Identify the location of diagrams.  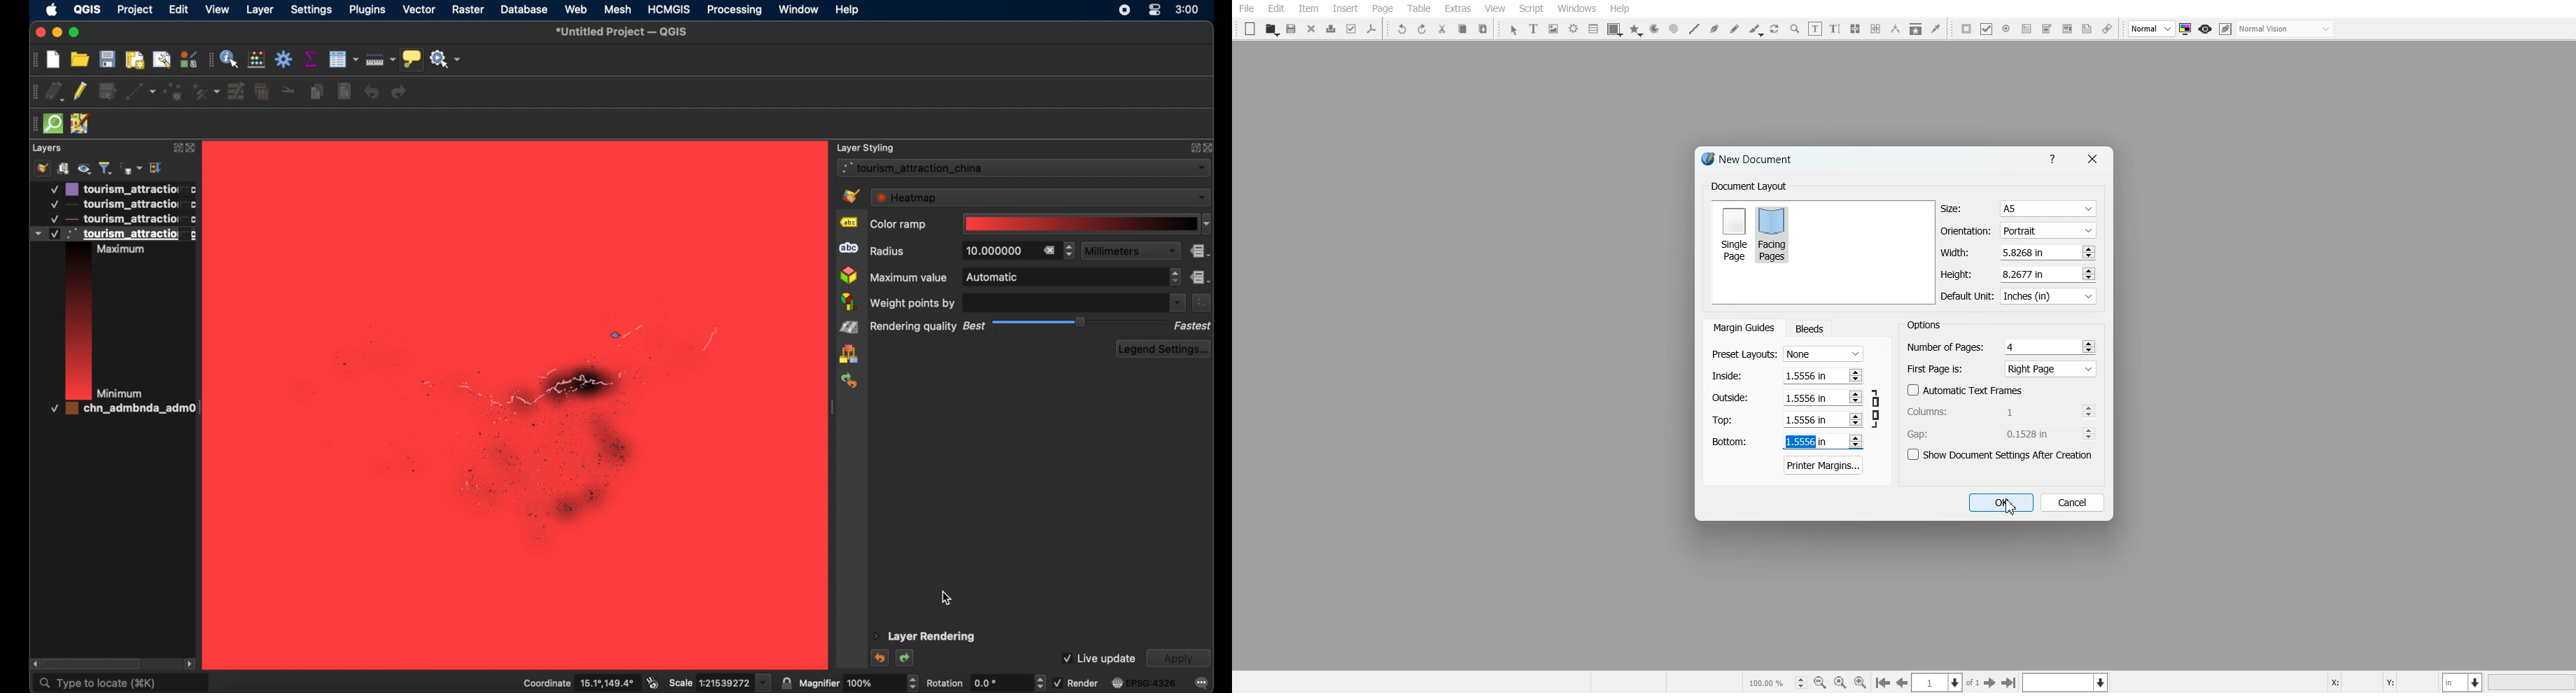
(848, 302).